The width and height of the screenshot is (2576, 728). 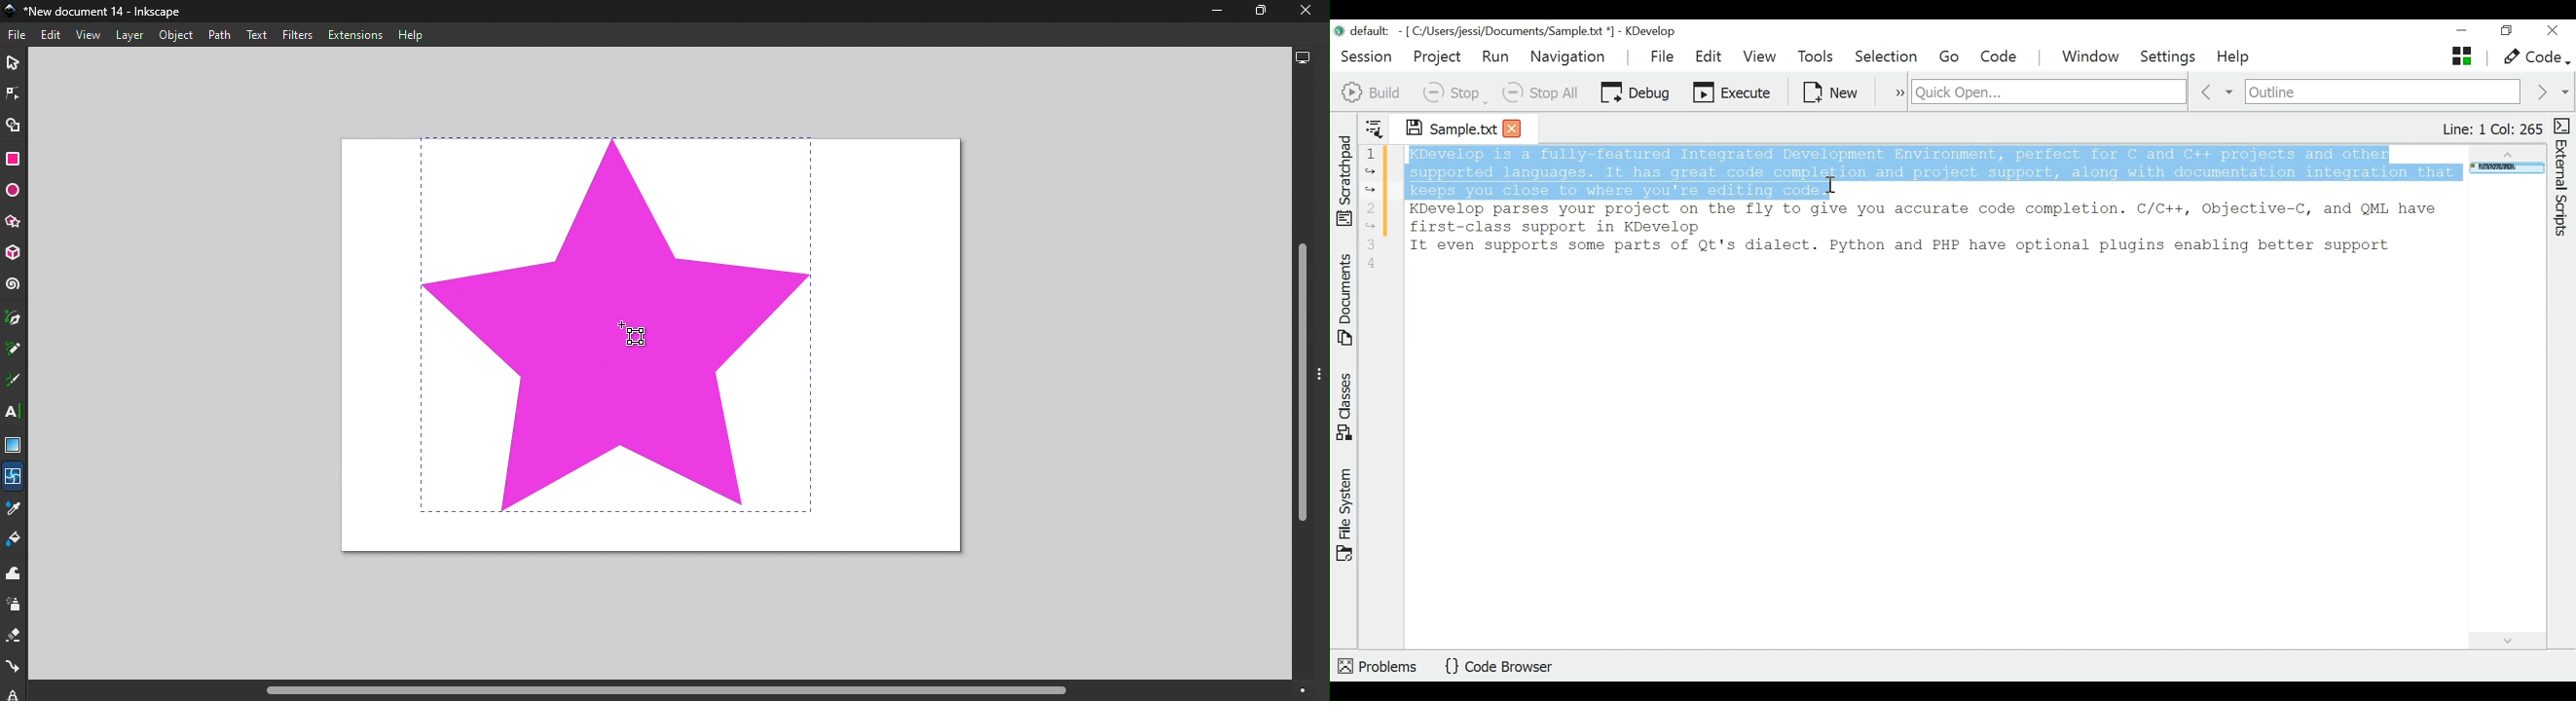 What do you see at coordinates (686, 690) in the screenshot?
I see `Horizontal scroll bar` at bounding box center [686, 690].